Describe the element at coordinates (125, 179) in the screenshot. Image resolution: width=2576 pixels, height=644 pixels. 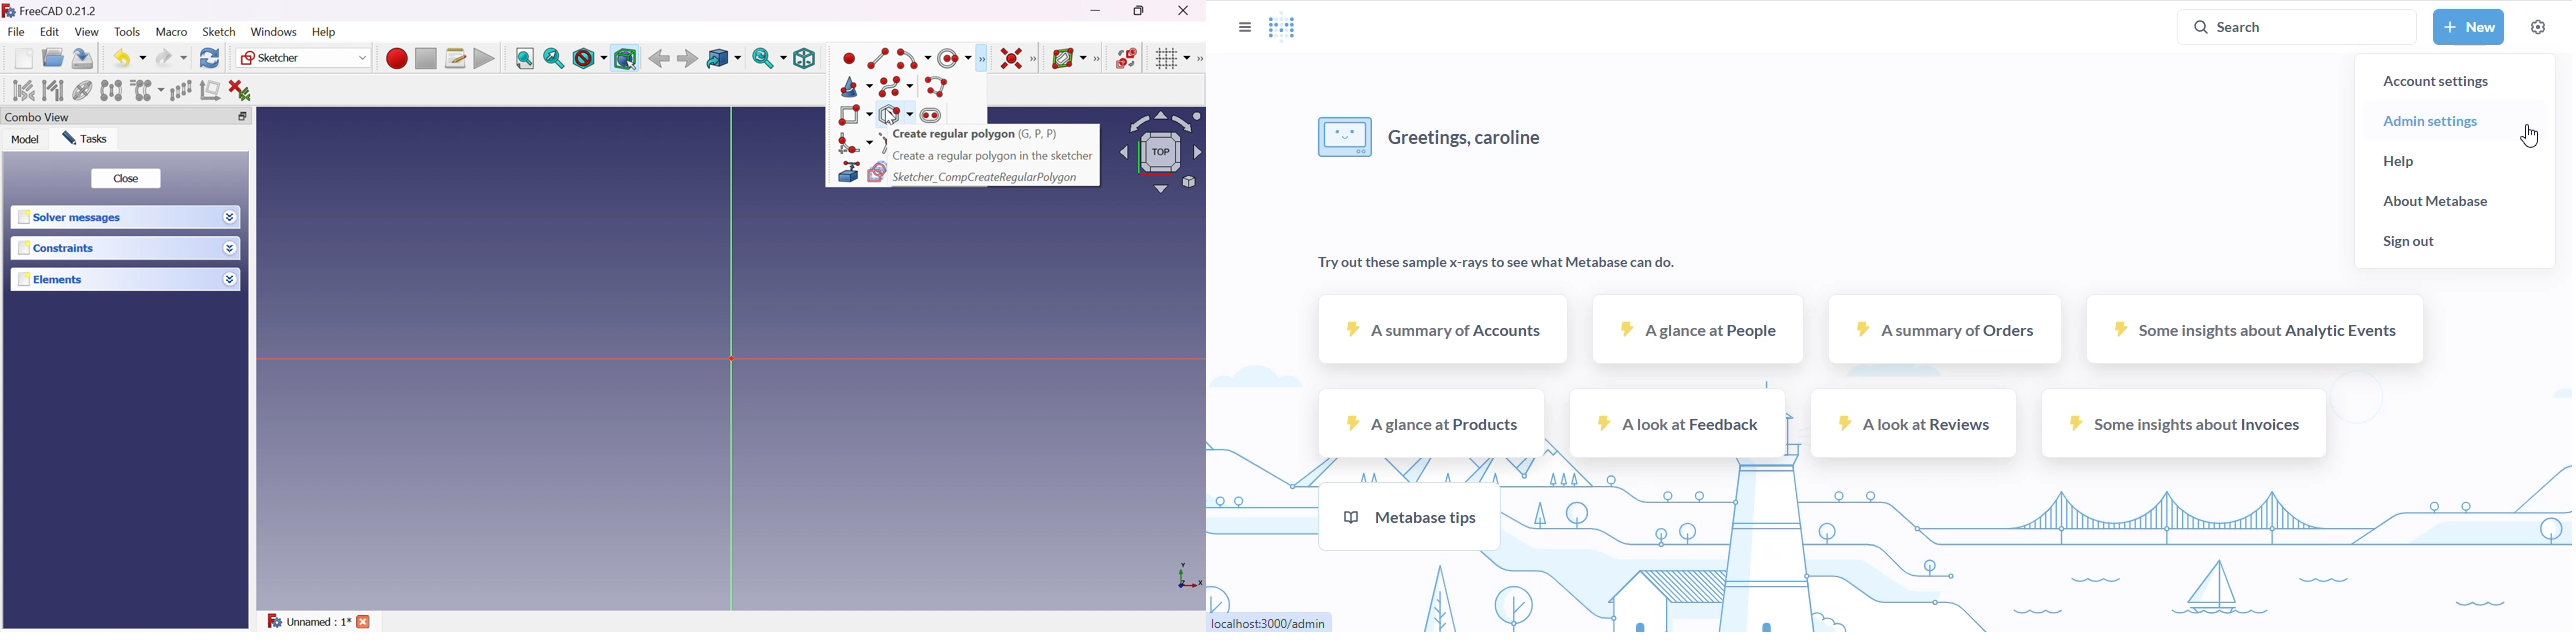
I see `Close` at that location.